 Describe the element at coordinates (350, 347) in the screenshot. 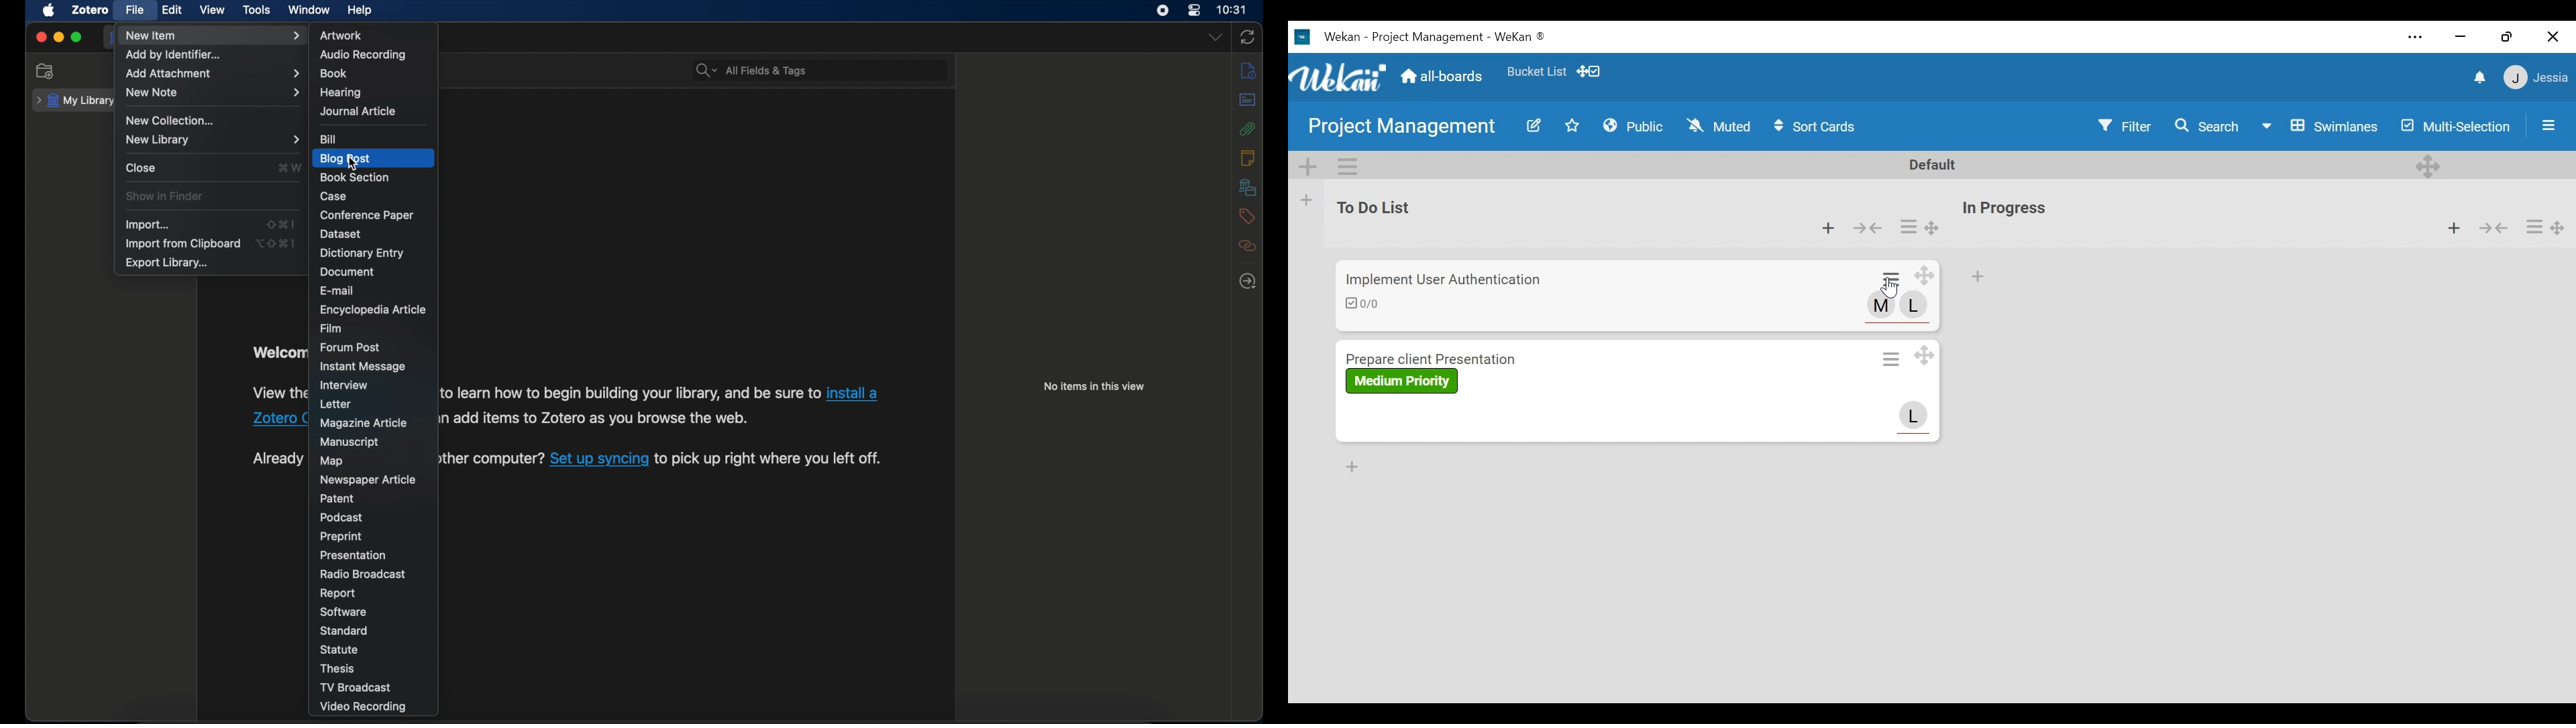

I see `forum post` at that location.